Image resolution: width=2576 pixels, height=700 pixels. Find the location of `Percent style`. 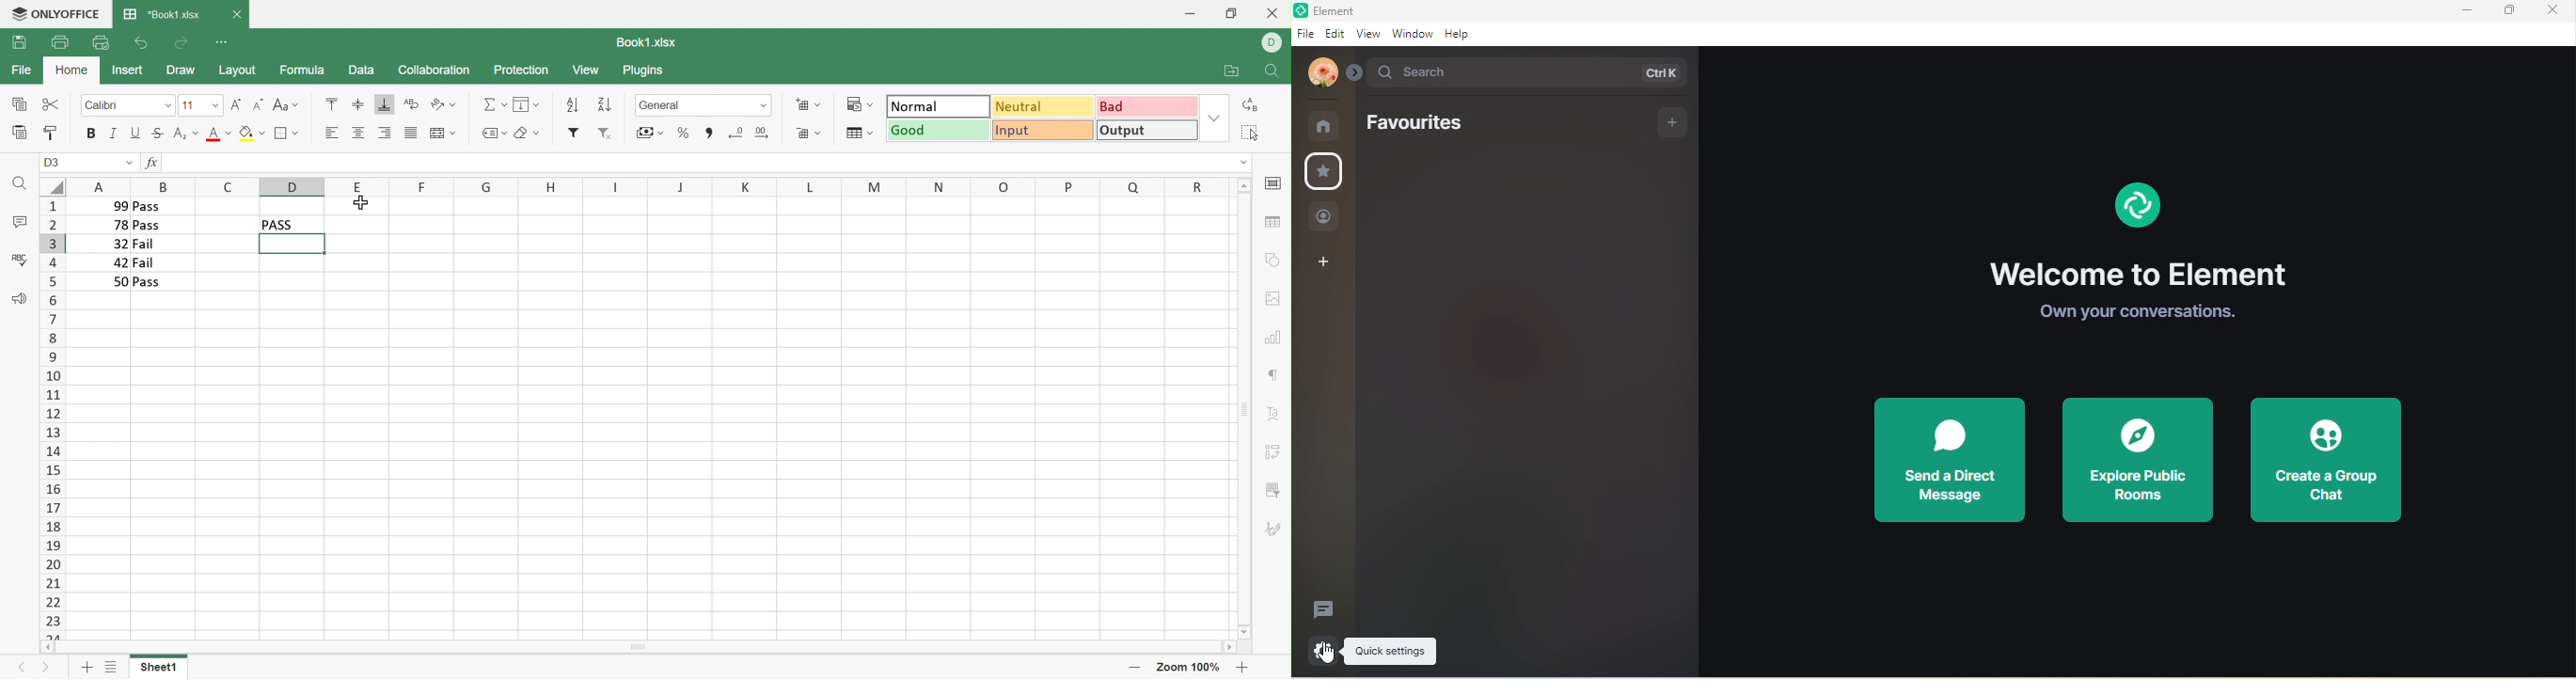

Percent style is located at coordinates (683, 132).